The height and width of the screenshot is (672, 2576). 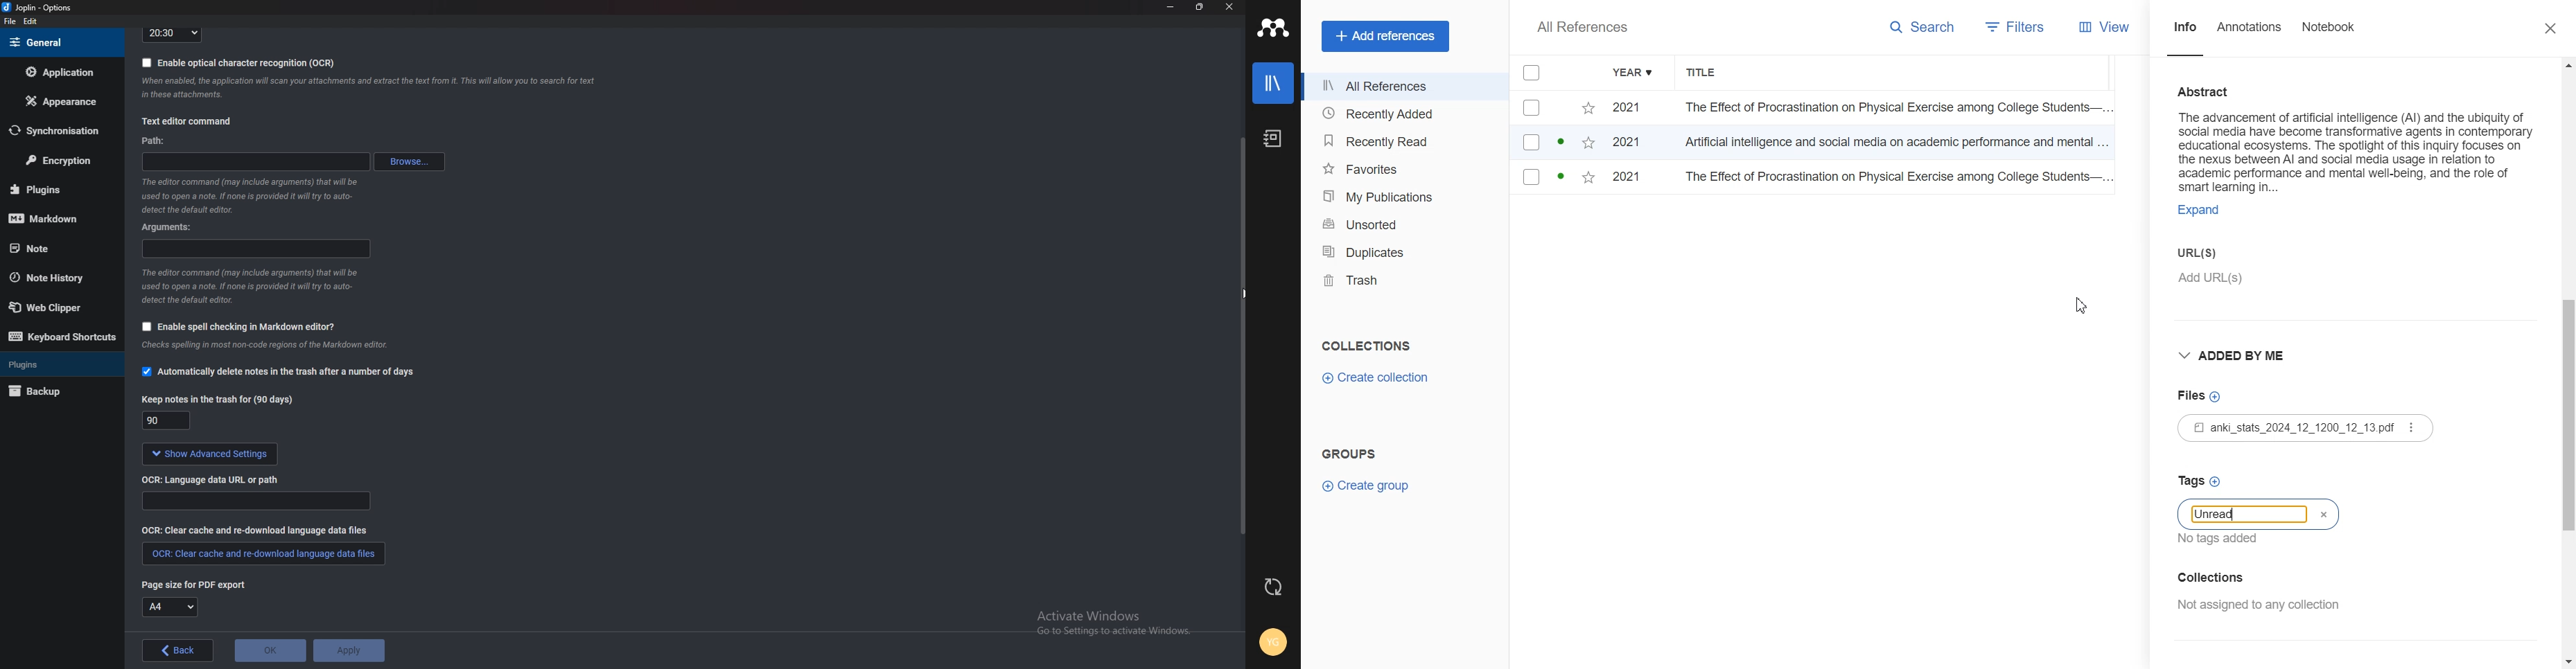 What do you see at coordinates (54, 131) in the screenshot?
I see `Synchronization` at bounding box center [54, 131].